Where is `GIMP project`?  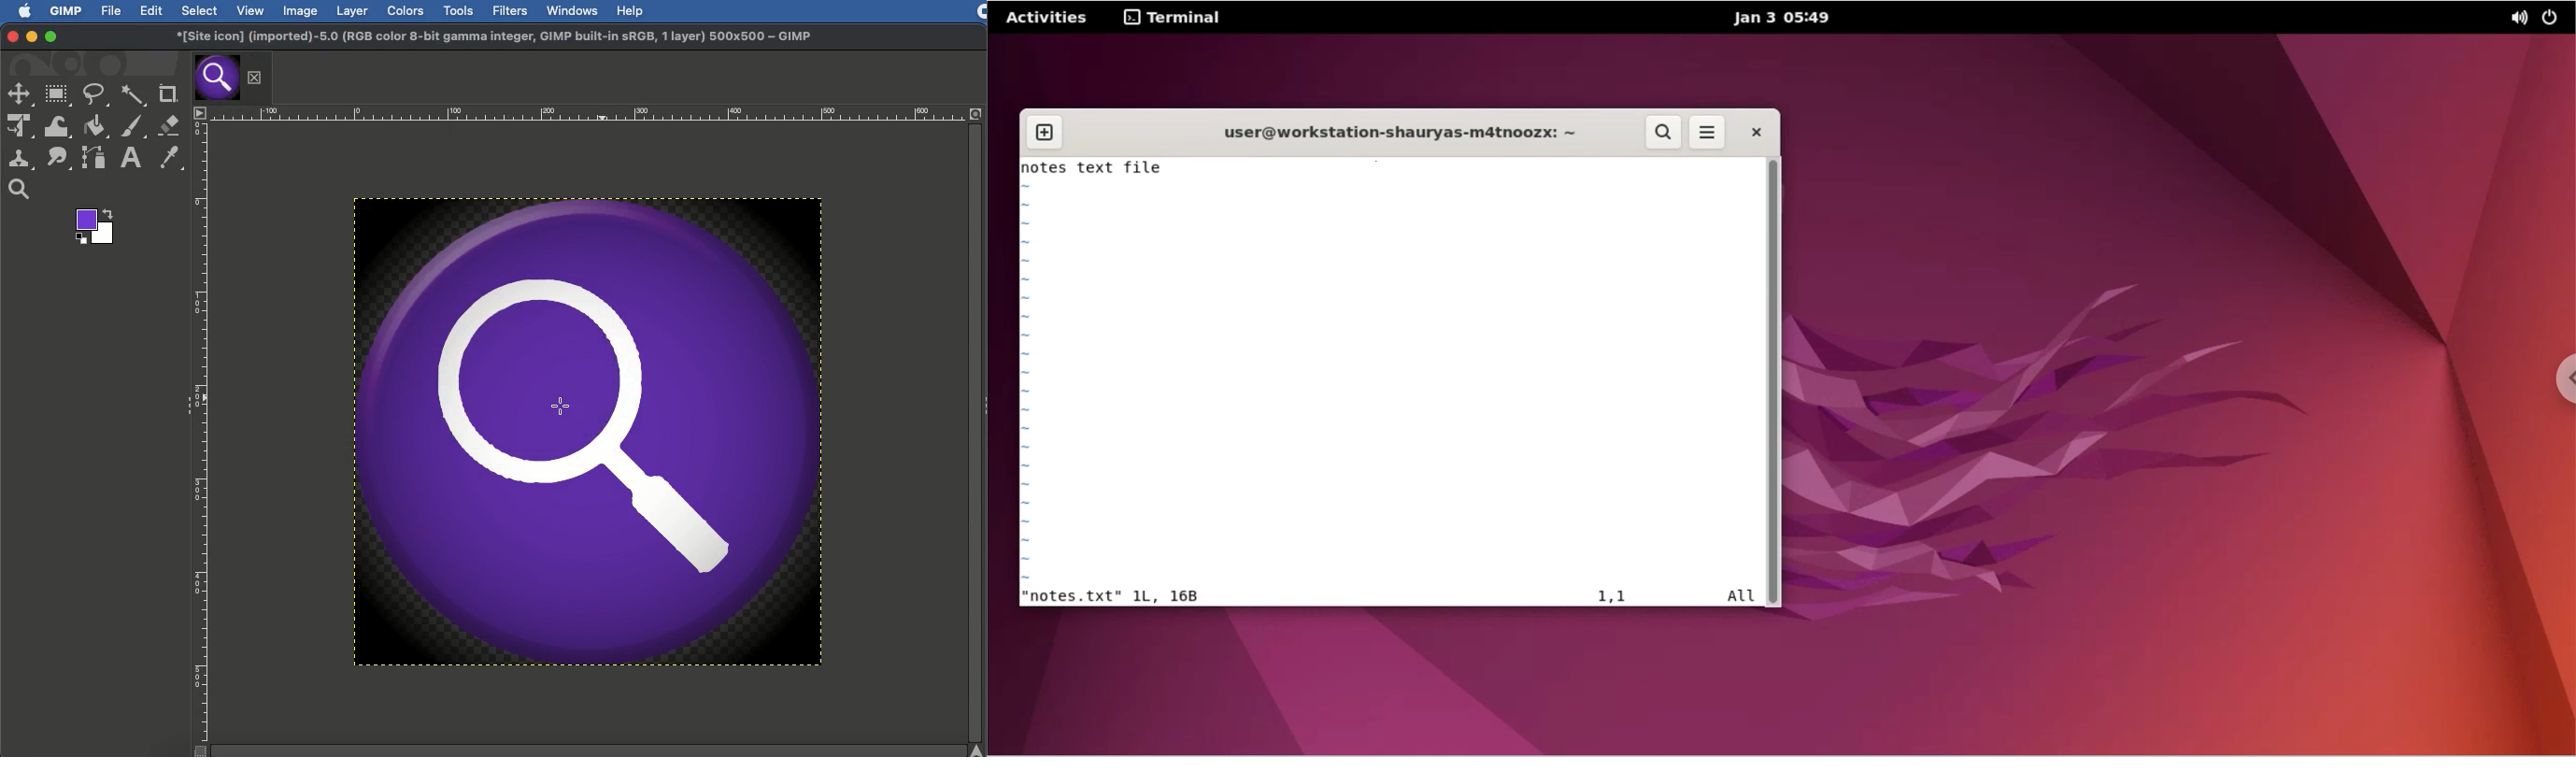
GIMP project is located at coordinates (496, 36).